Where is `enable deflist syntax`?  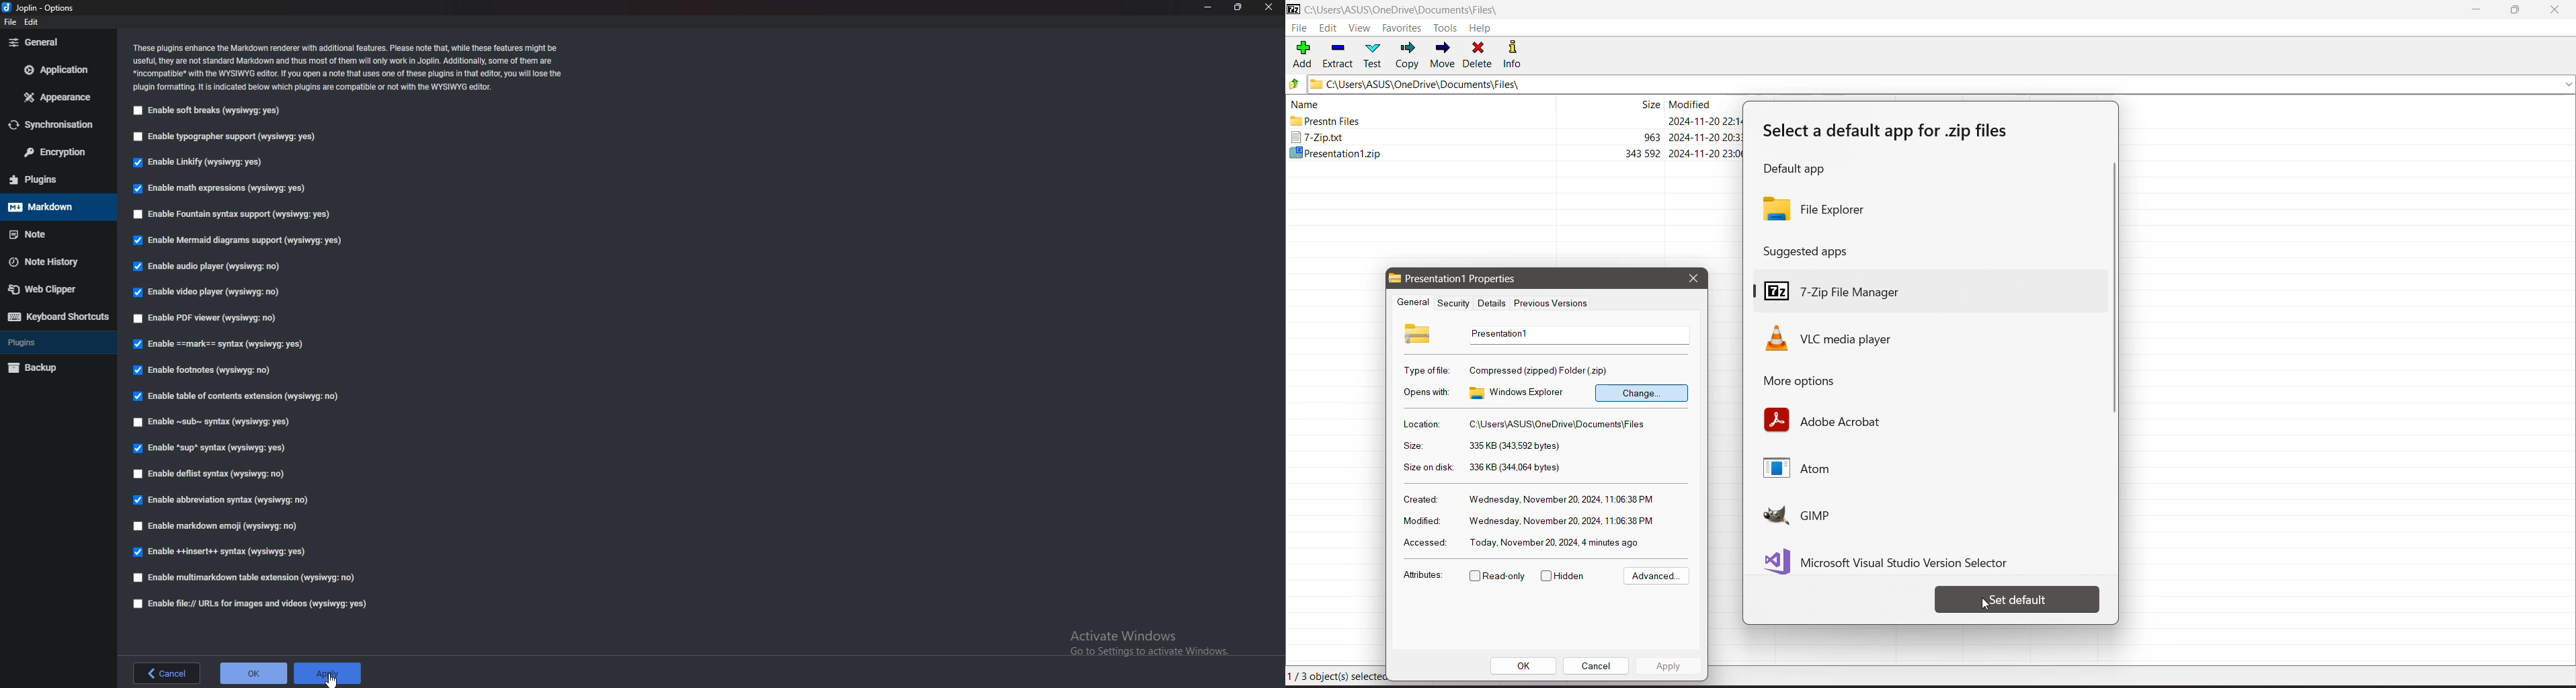 enable deflist syntax is located at coordinates (213, 472).